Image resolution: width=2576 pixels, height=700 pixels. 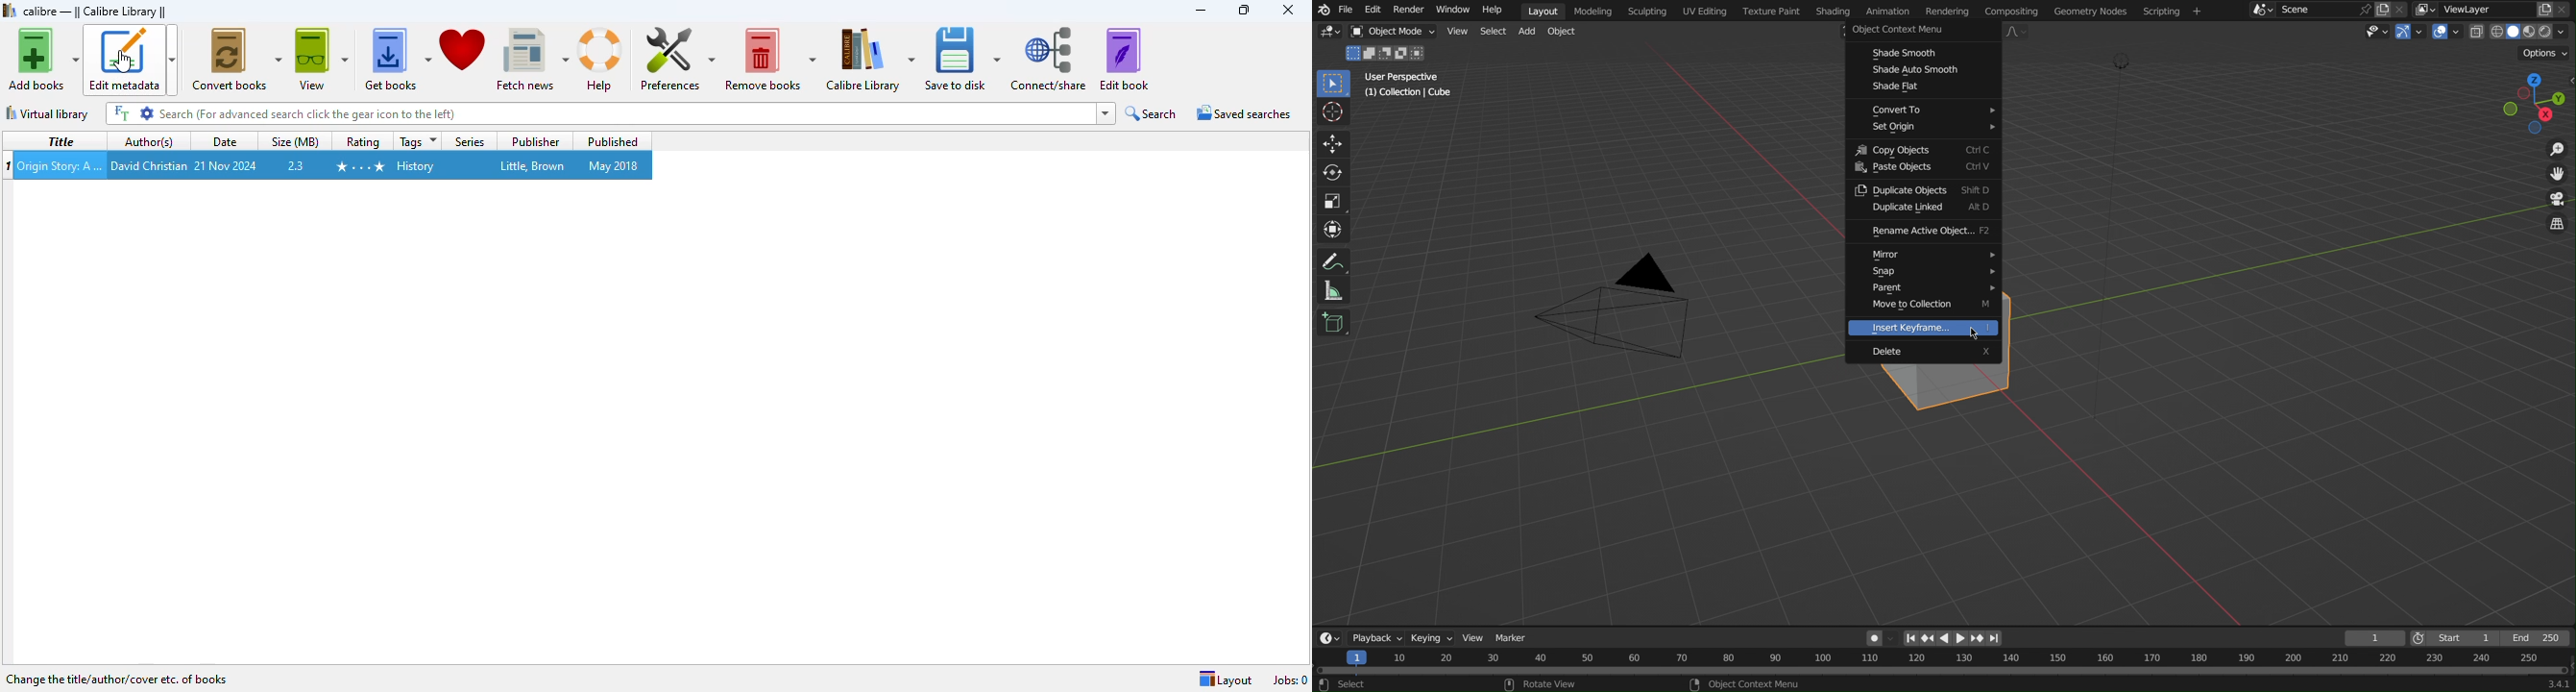 What do you see at coordinates (2518, 104) in the screenshot?
I see `Viewpoint` at bounding box center [2518, 104].